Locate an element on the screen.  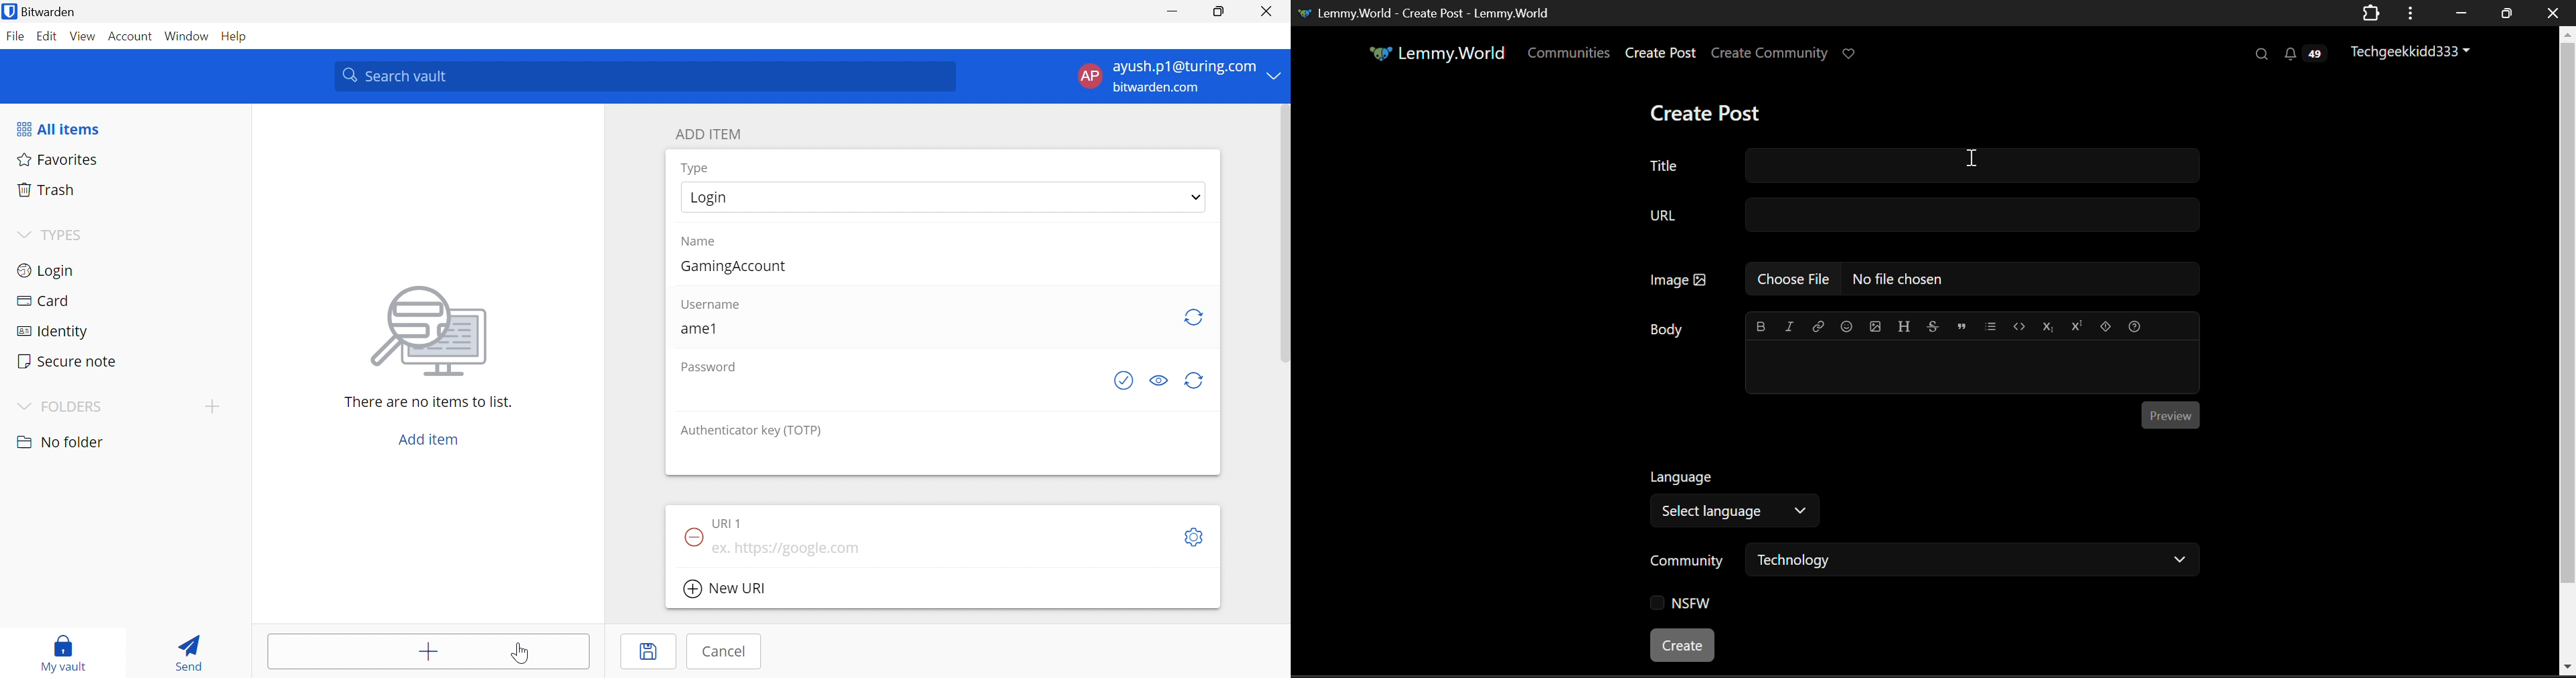
Authenticator key (TOTP) is located at coordinates (755, 430).